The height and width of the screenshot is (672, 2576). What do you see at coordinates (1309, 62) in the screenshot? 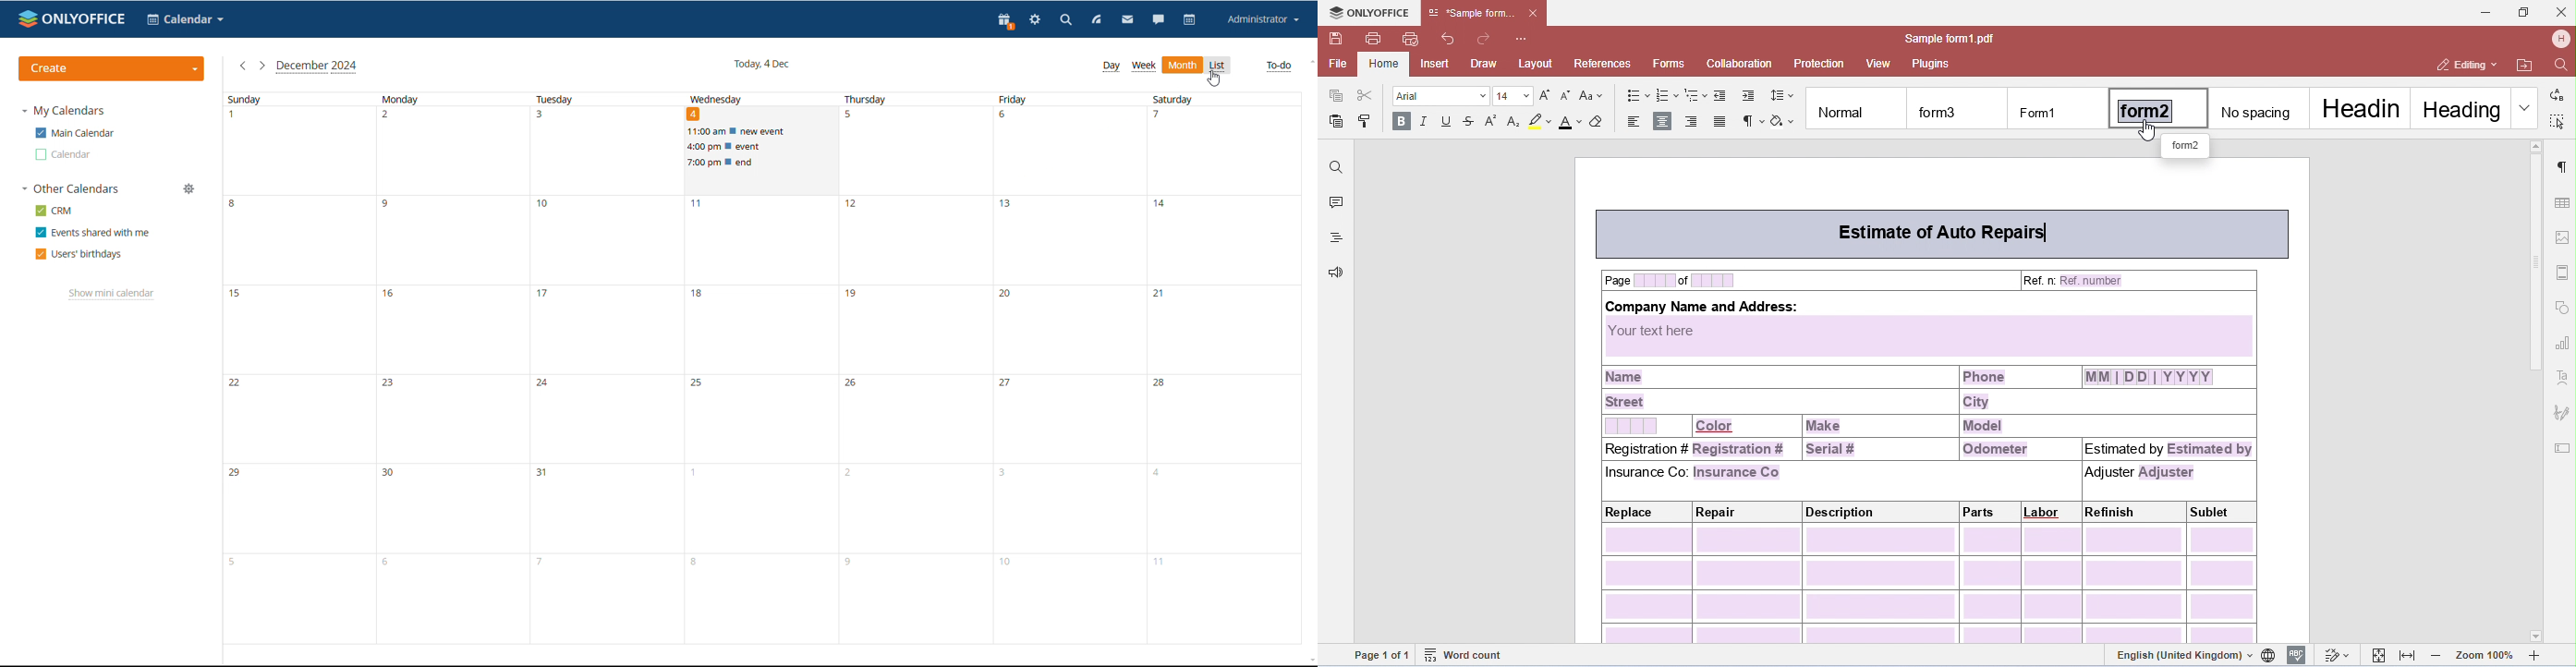
I see `scroll up` at bounding box center [1309, 62].